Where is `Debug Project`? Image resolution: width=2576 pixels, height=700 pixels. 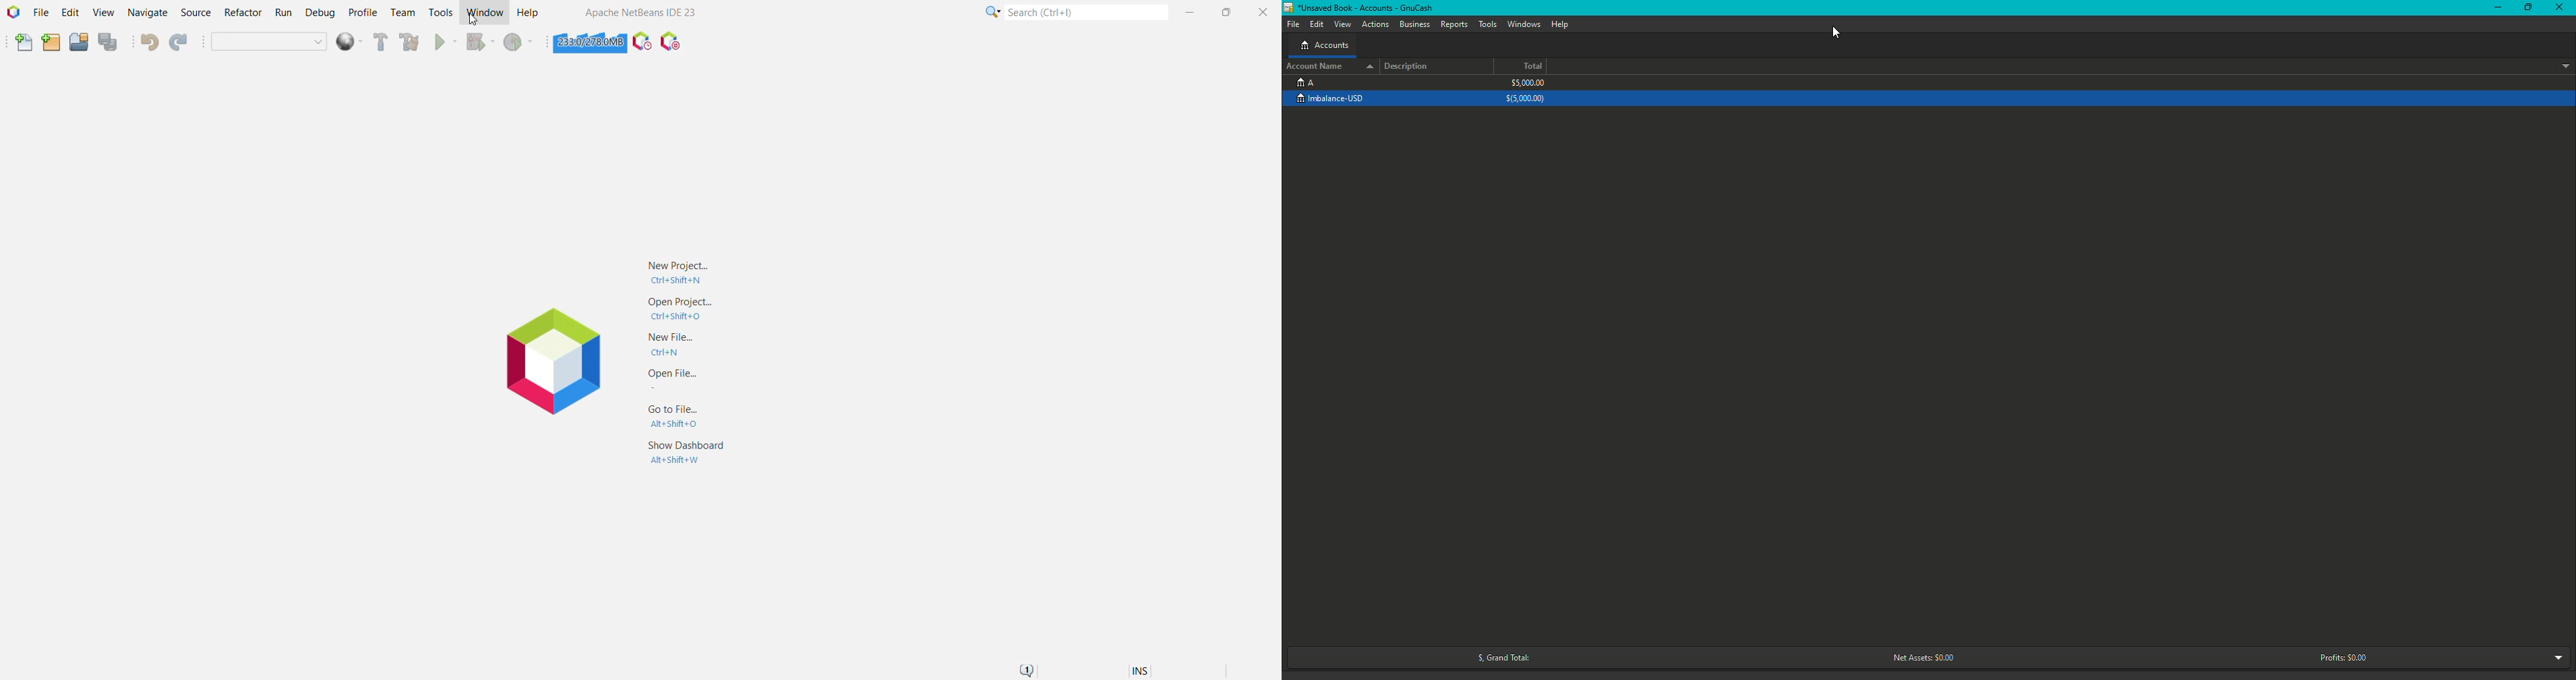
Debug Project is located at coordinates (480, 43).